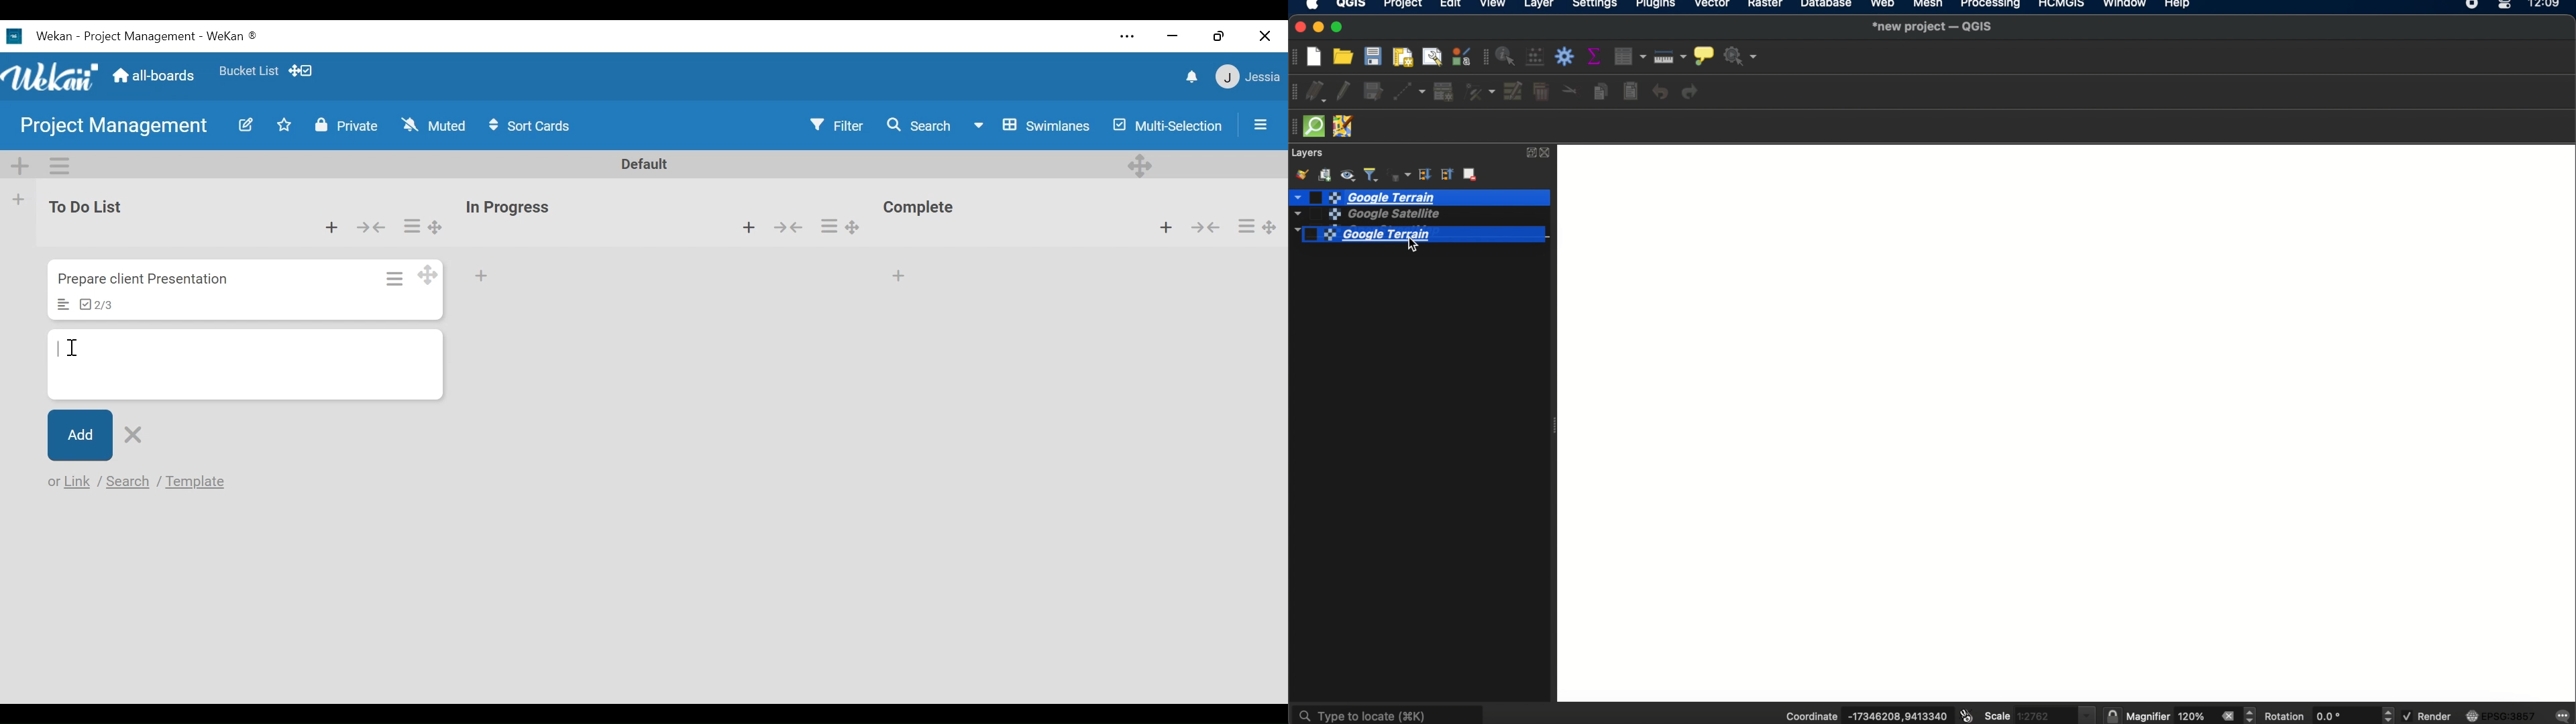  What do you see at coordinates (1480, 93) in the screenshot?
I see `vertex tool` at bounding box center [1480, 93].